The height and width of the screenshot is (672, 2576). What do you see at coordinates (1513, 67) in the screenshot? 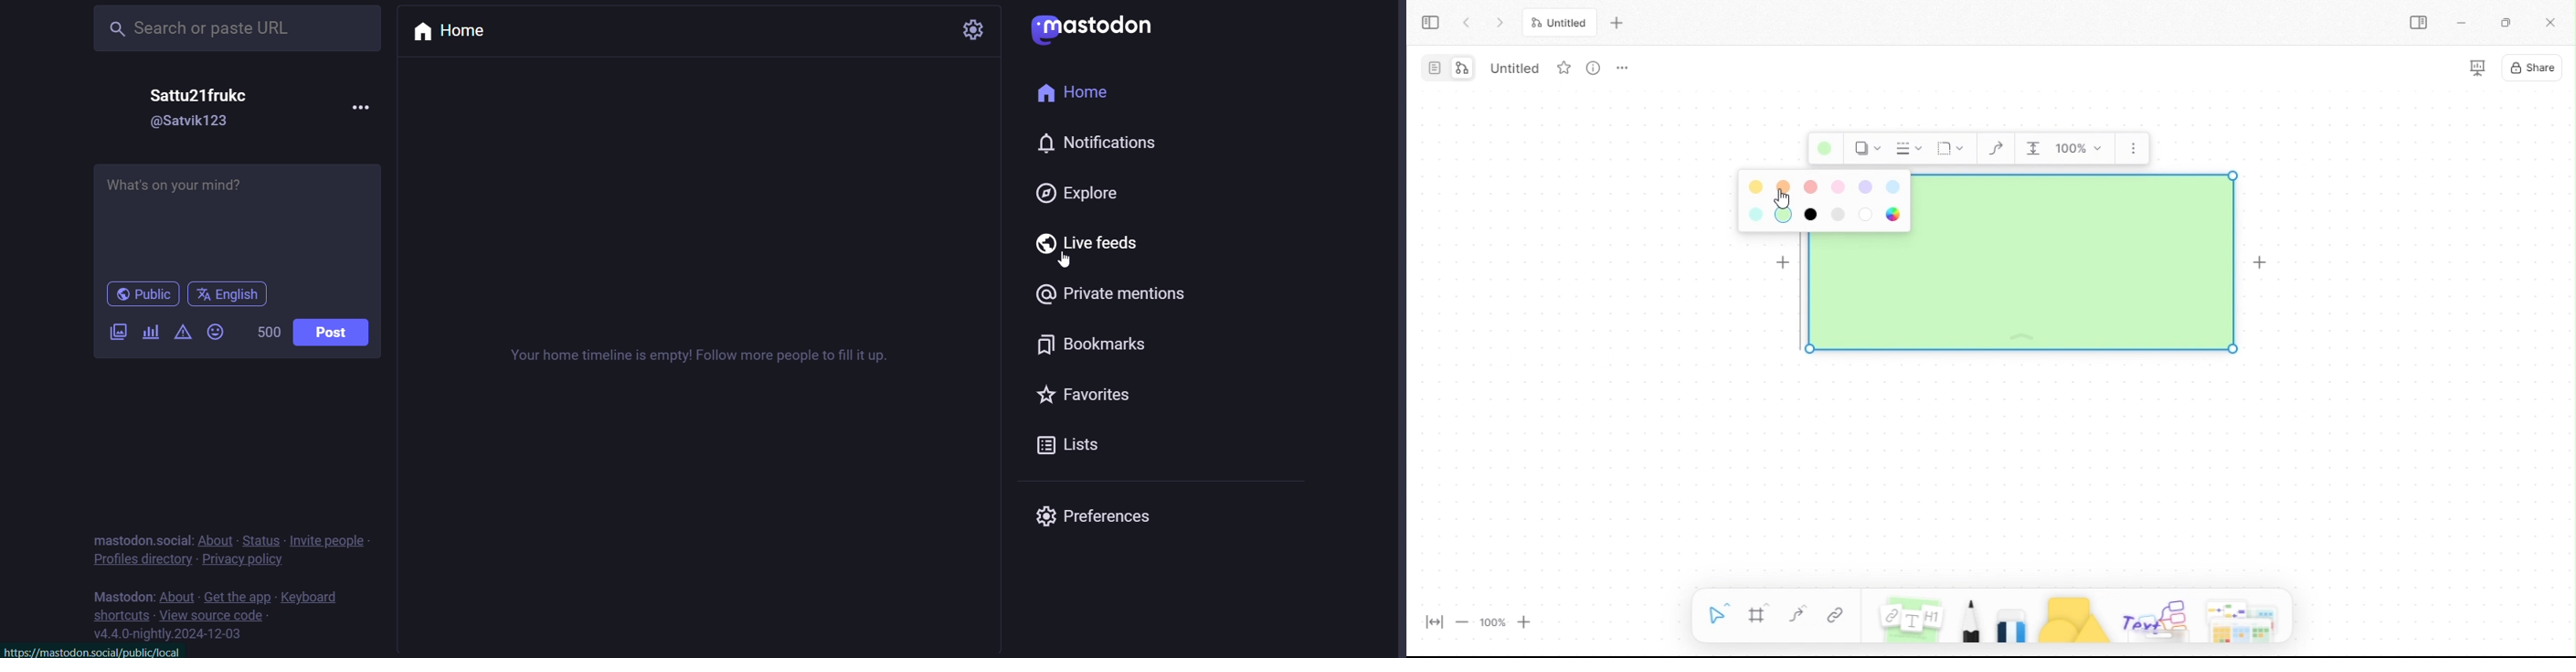
I see `untitled` at bounding box center [1513, 67].